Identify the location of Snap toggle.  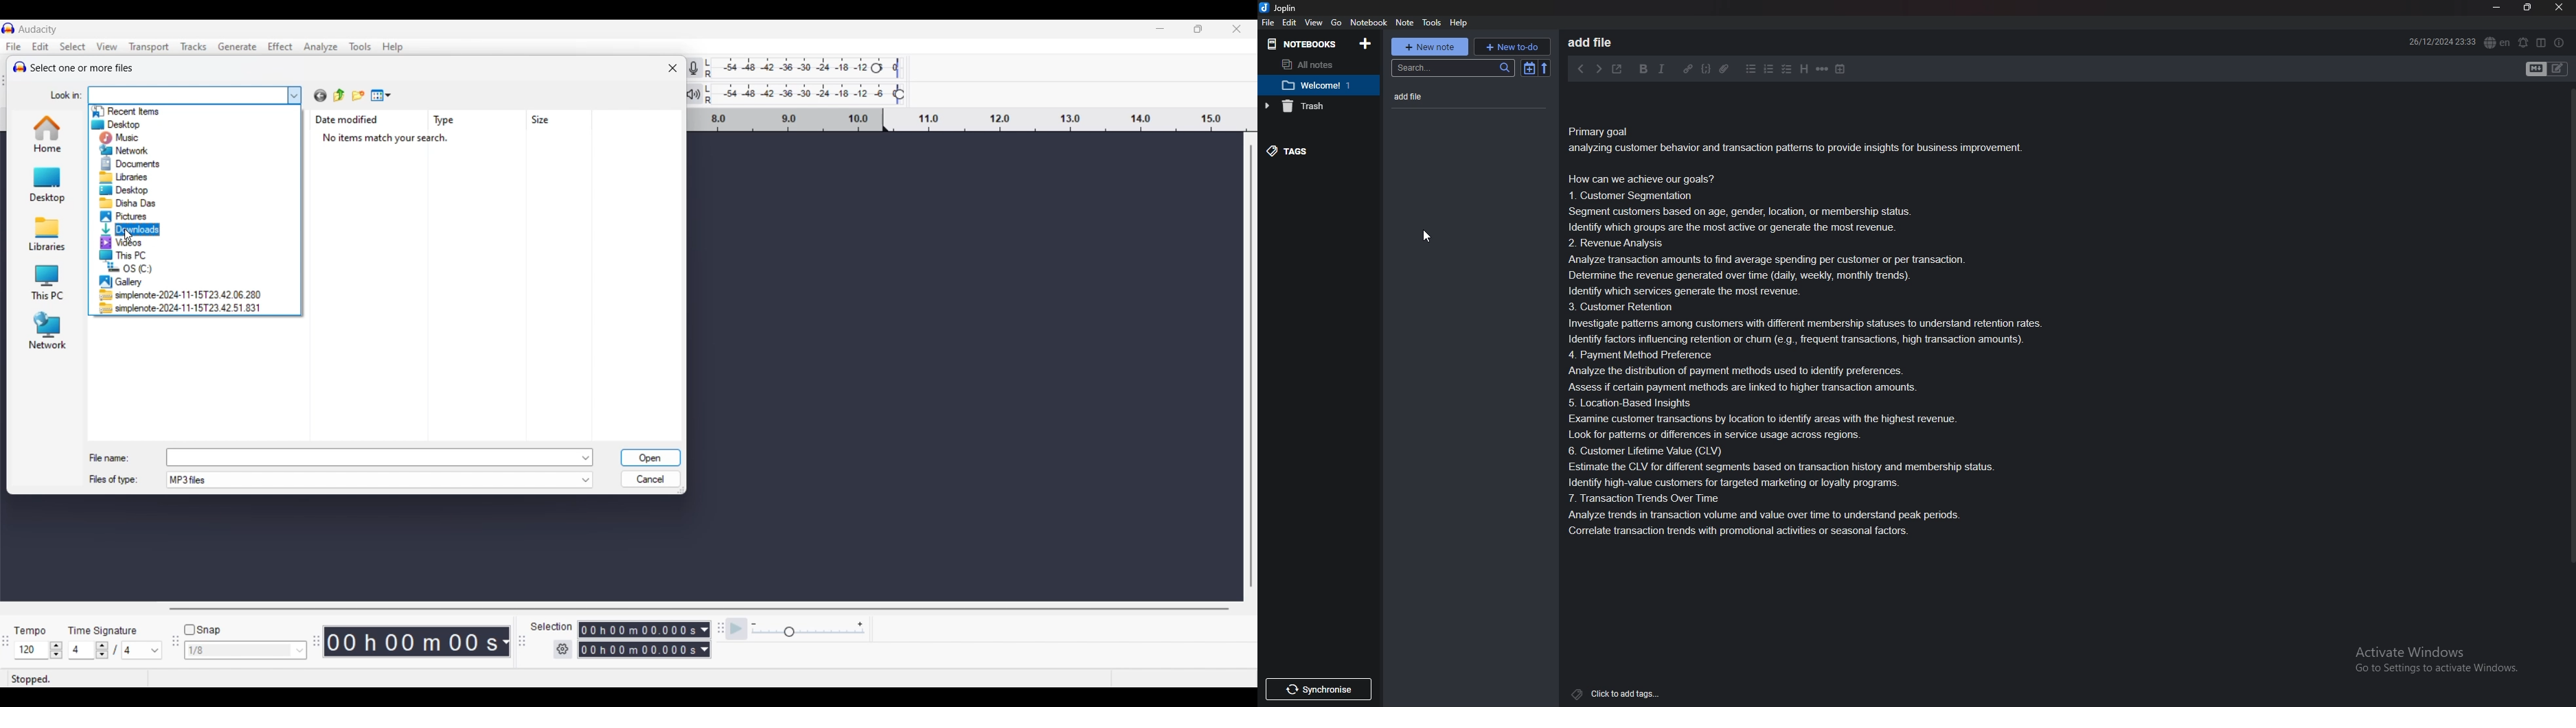
(202, 630).